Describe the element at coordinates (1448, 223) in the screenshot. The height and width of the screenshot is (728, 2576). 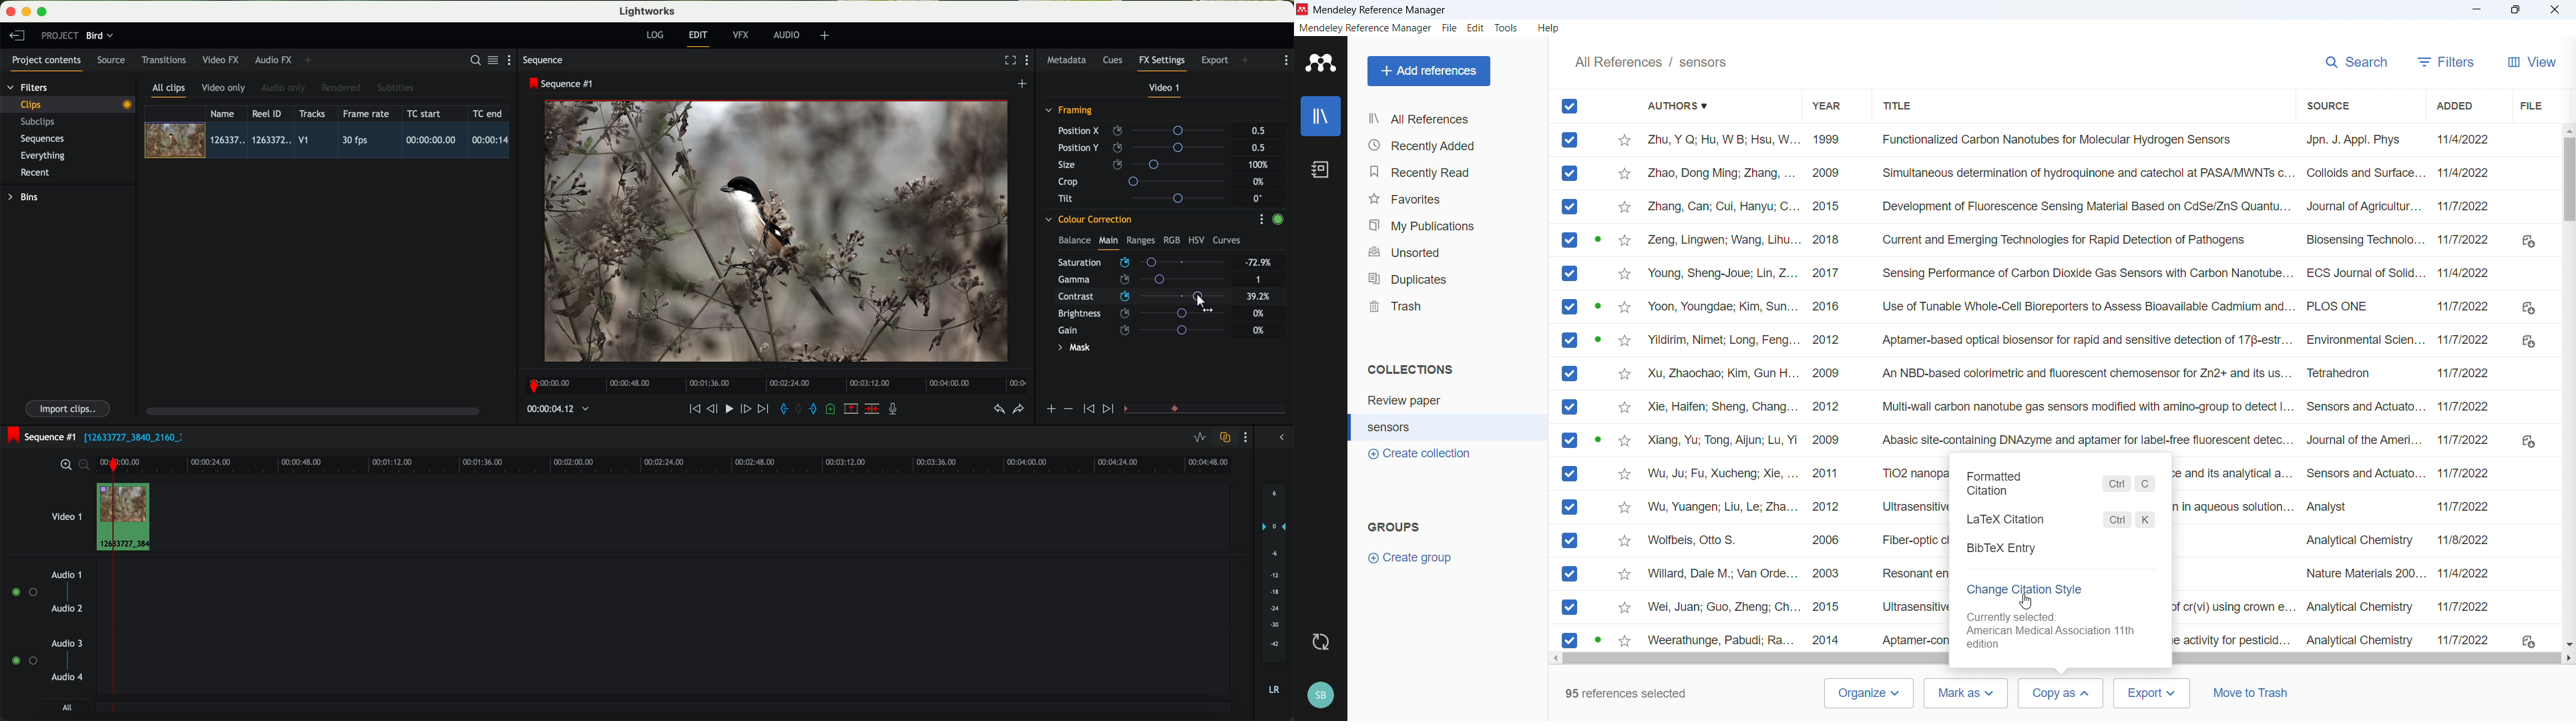
I see `my publications` at that location.